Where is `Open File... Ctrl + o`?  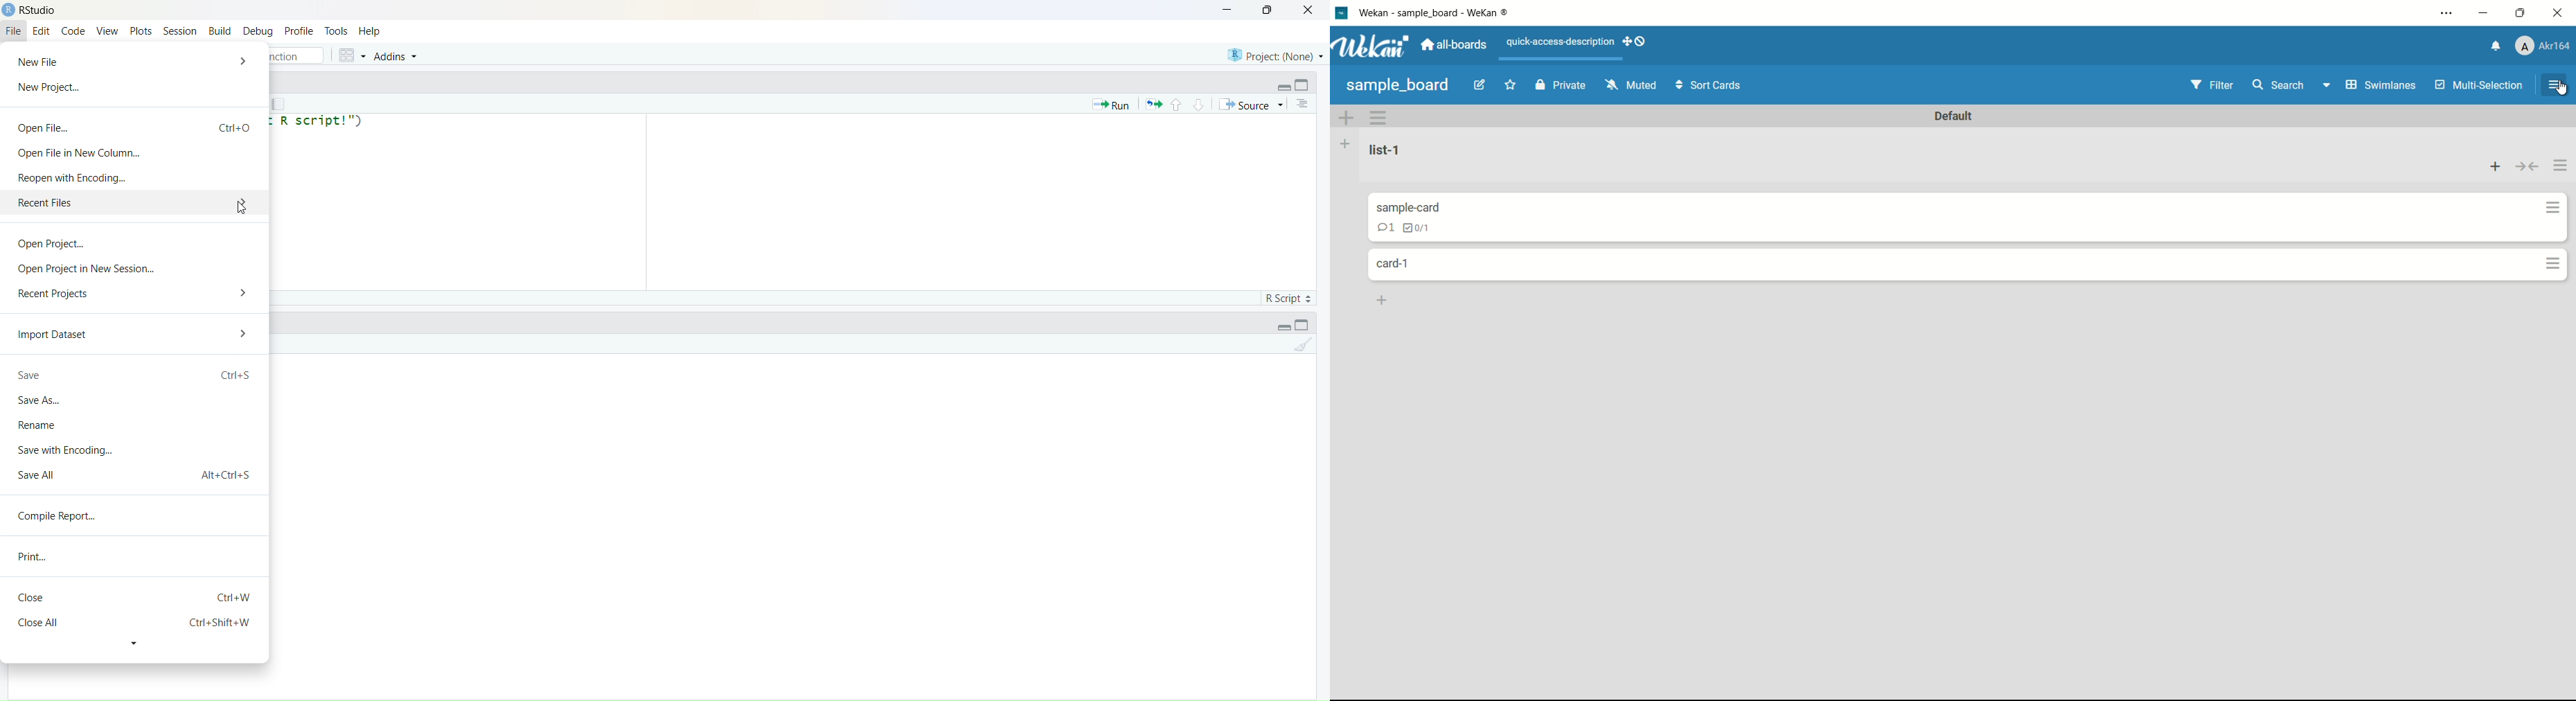
Open File... Ctrl + o is located at coordinates (135, 123).